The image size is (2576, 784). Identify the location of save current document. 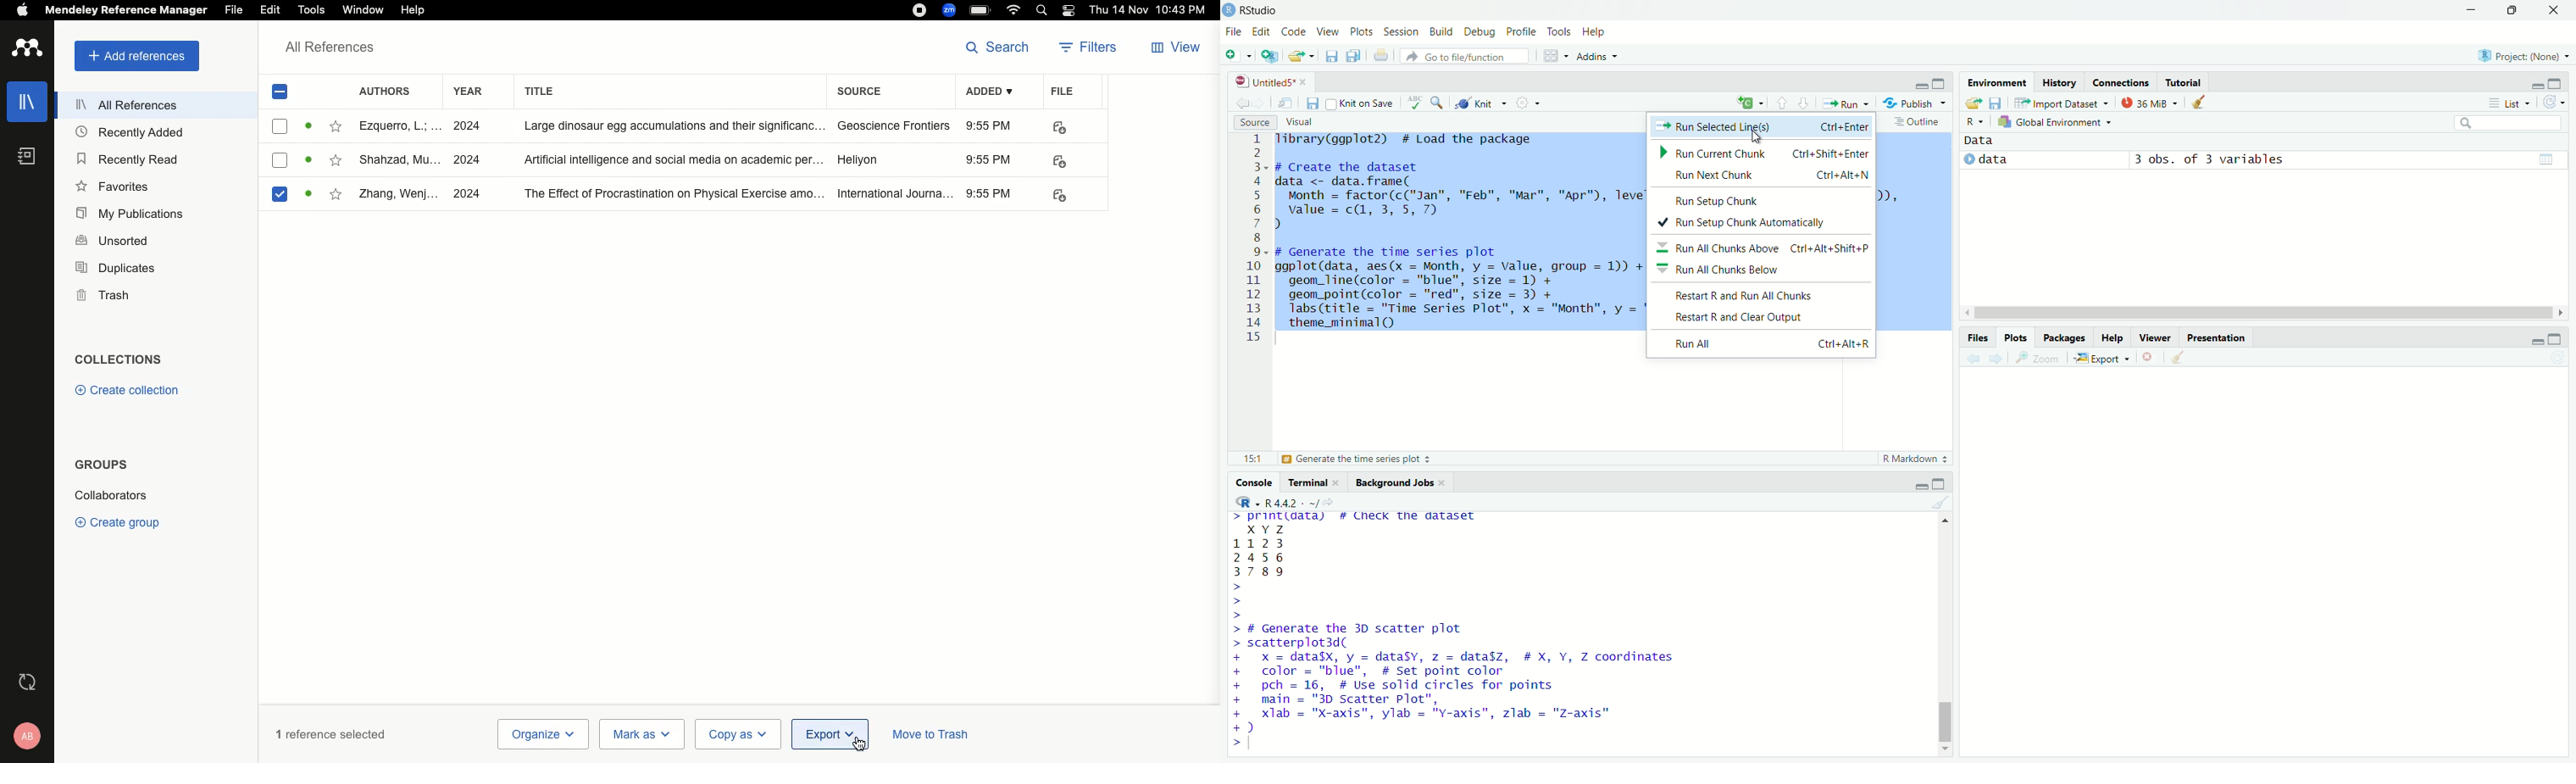
(1313, 102).